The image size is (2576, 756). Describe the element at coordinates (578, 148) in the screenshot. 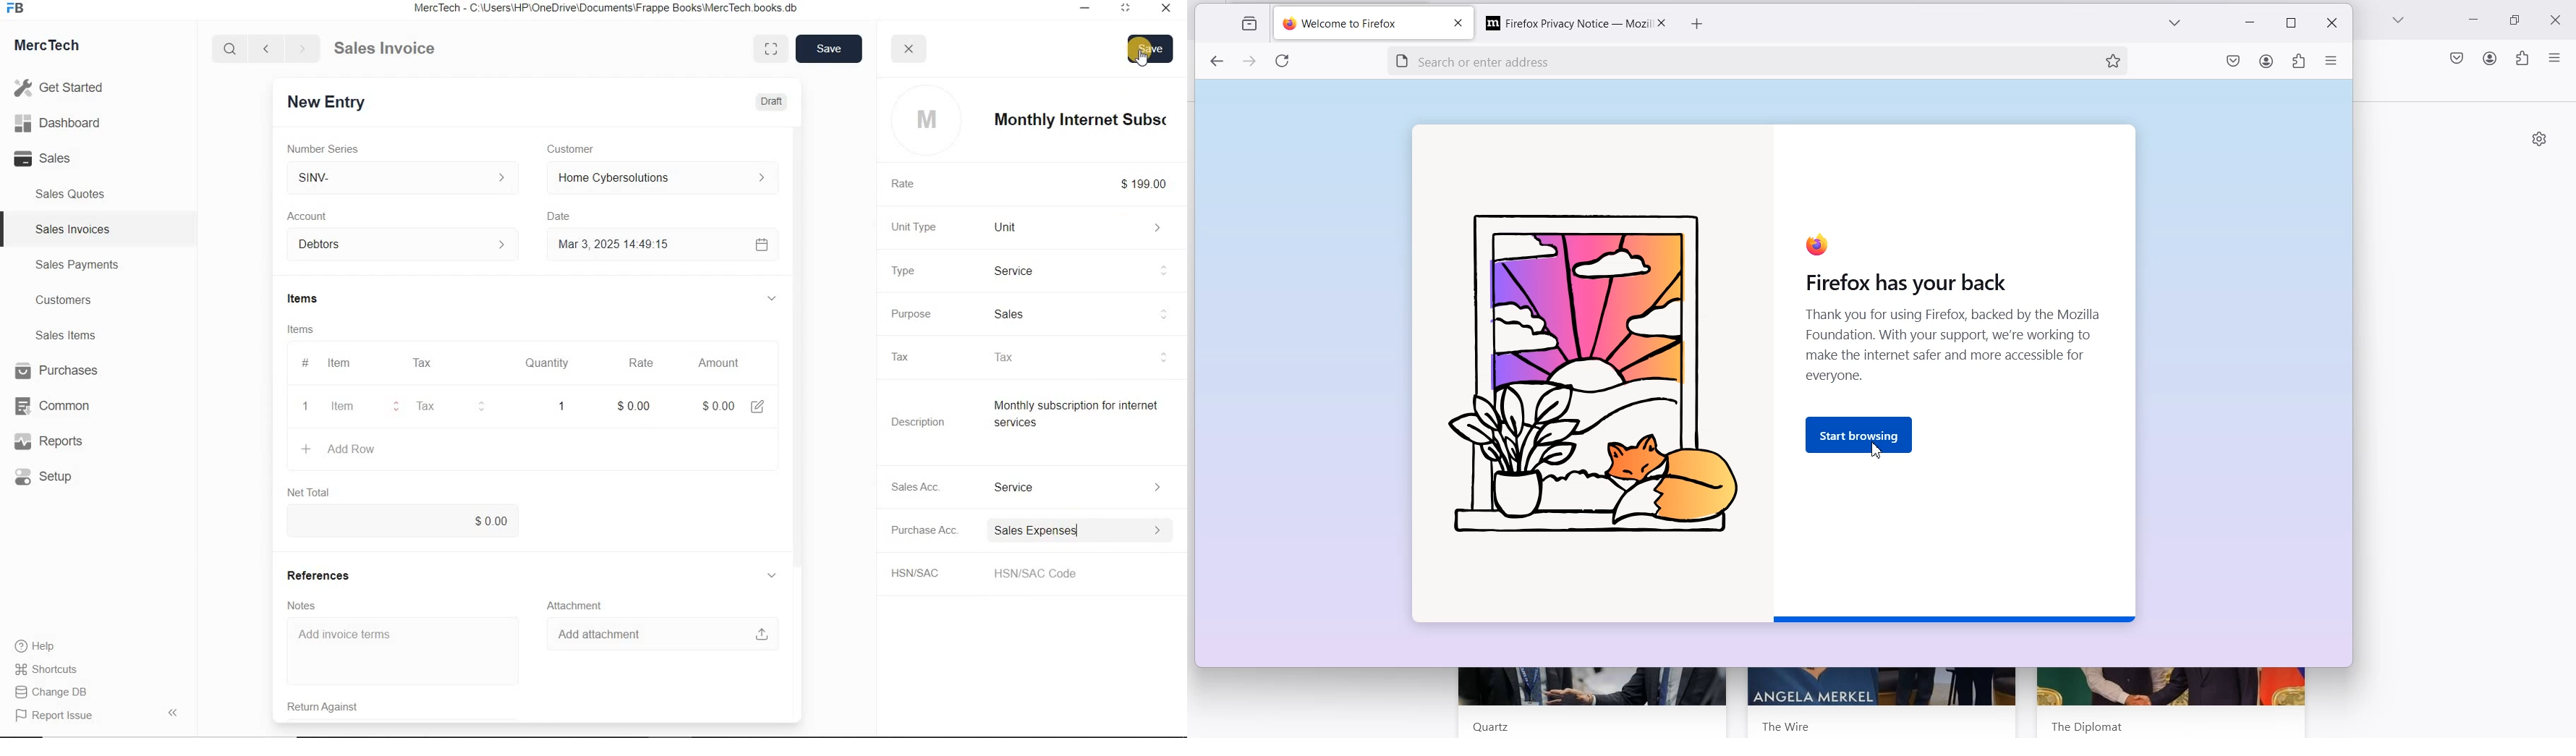

I see `Customer` at that location.